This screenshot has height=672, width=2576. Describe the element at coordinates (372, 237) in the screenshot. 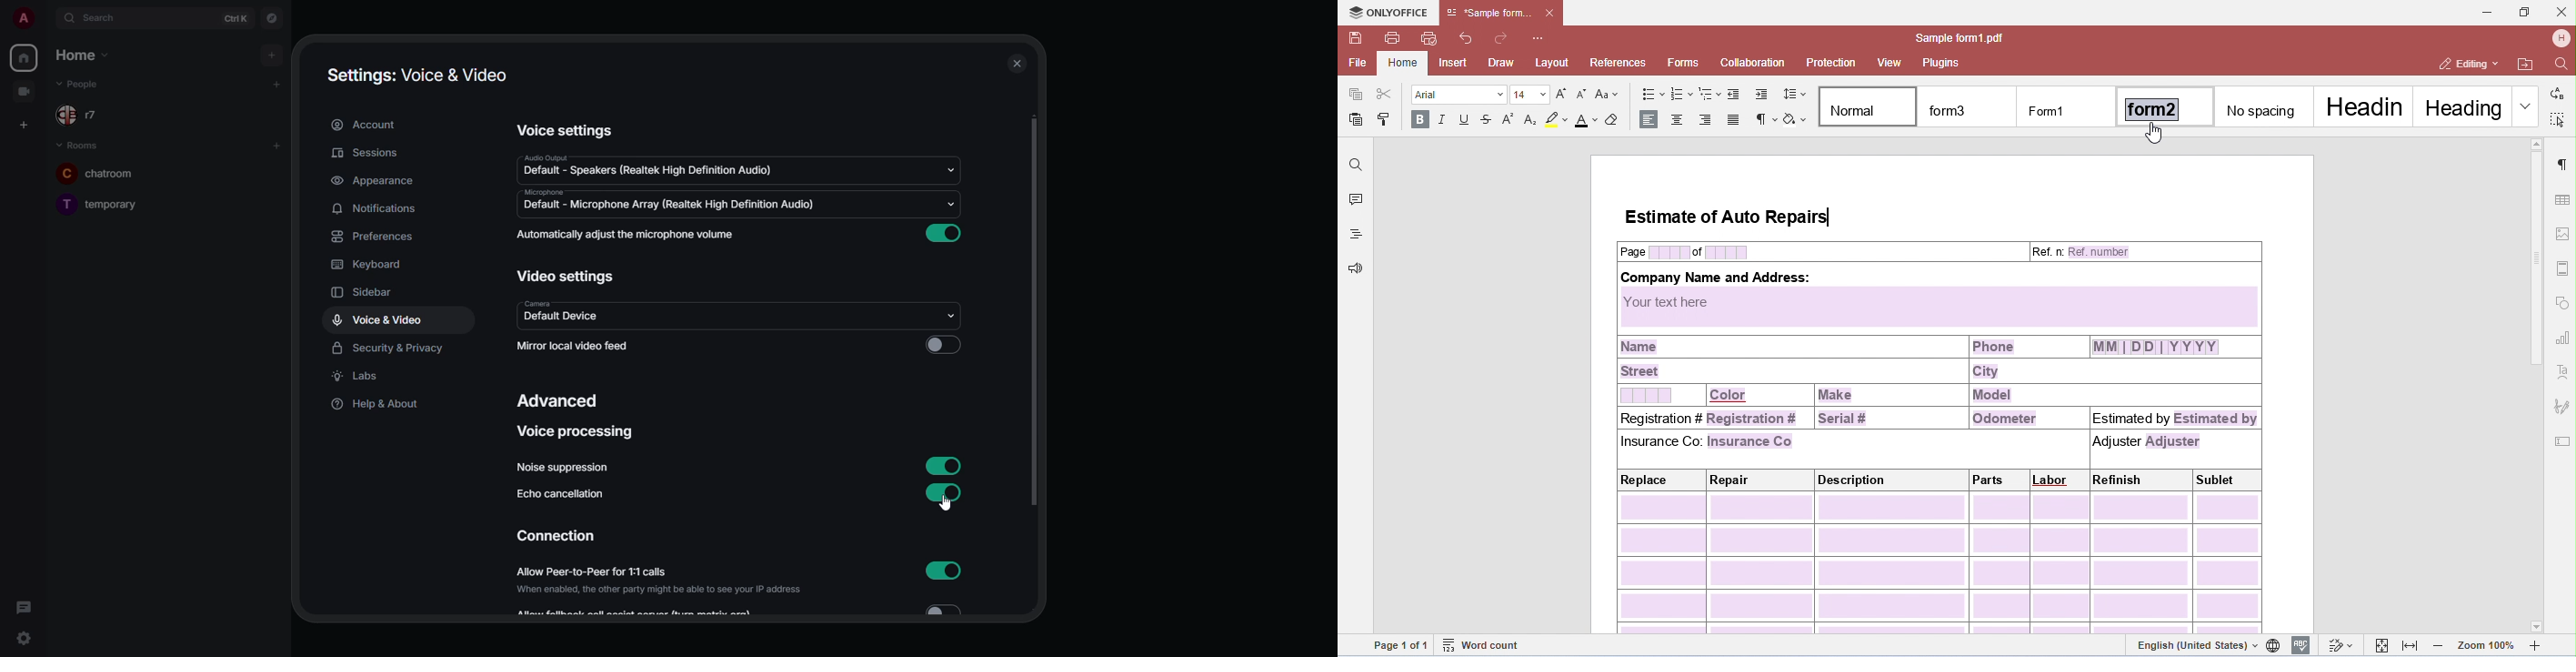

I see `preferences` at that location.